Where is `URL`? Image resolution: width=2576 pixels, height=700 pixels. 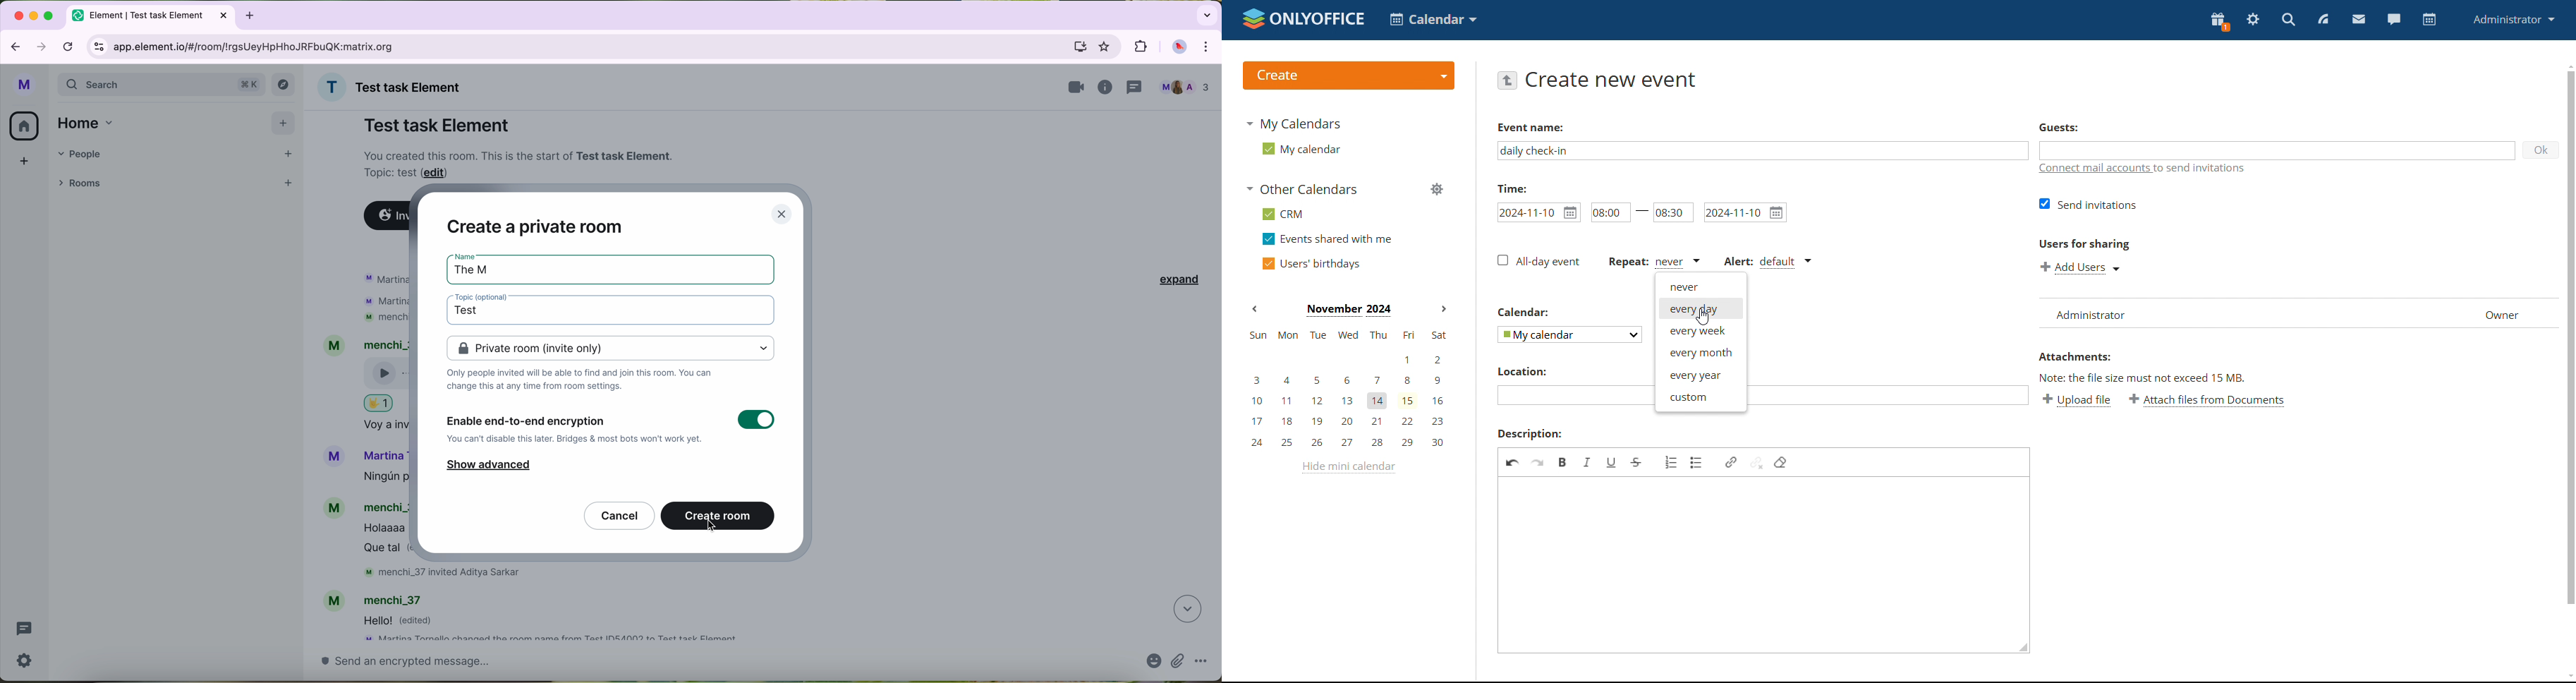
URL is located at coordinates (263, 46).